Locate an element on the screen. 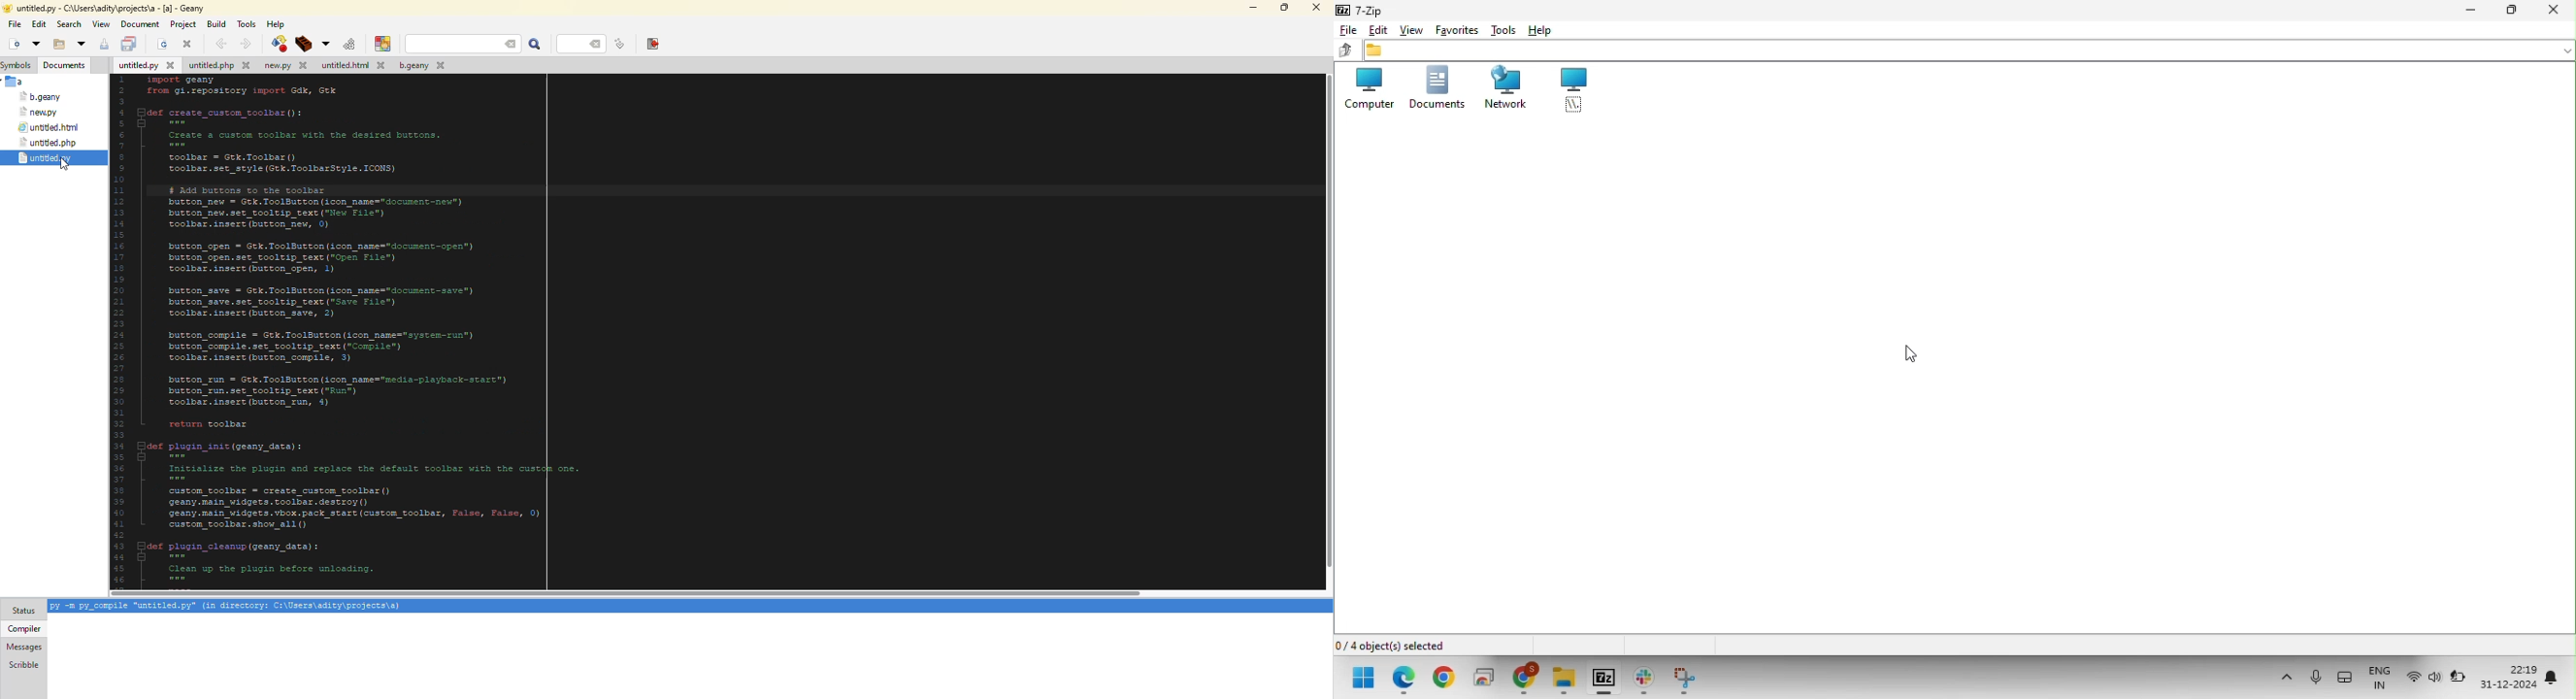  Close is located at coordinates (2559, 11).